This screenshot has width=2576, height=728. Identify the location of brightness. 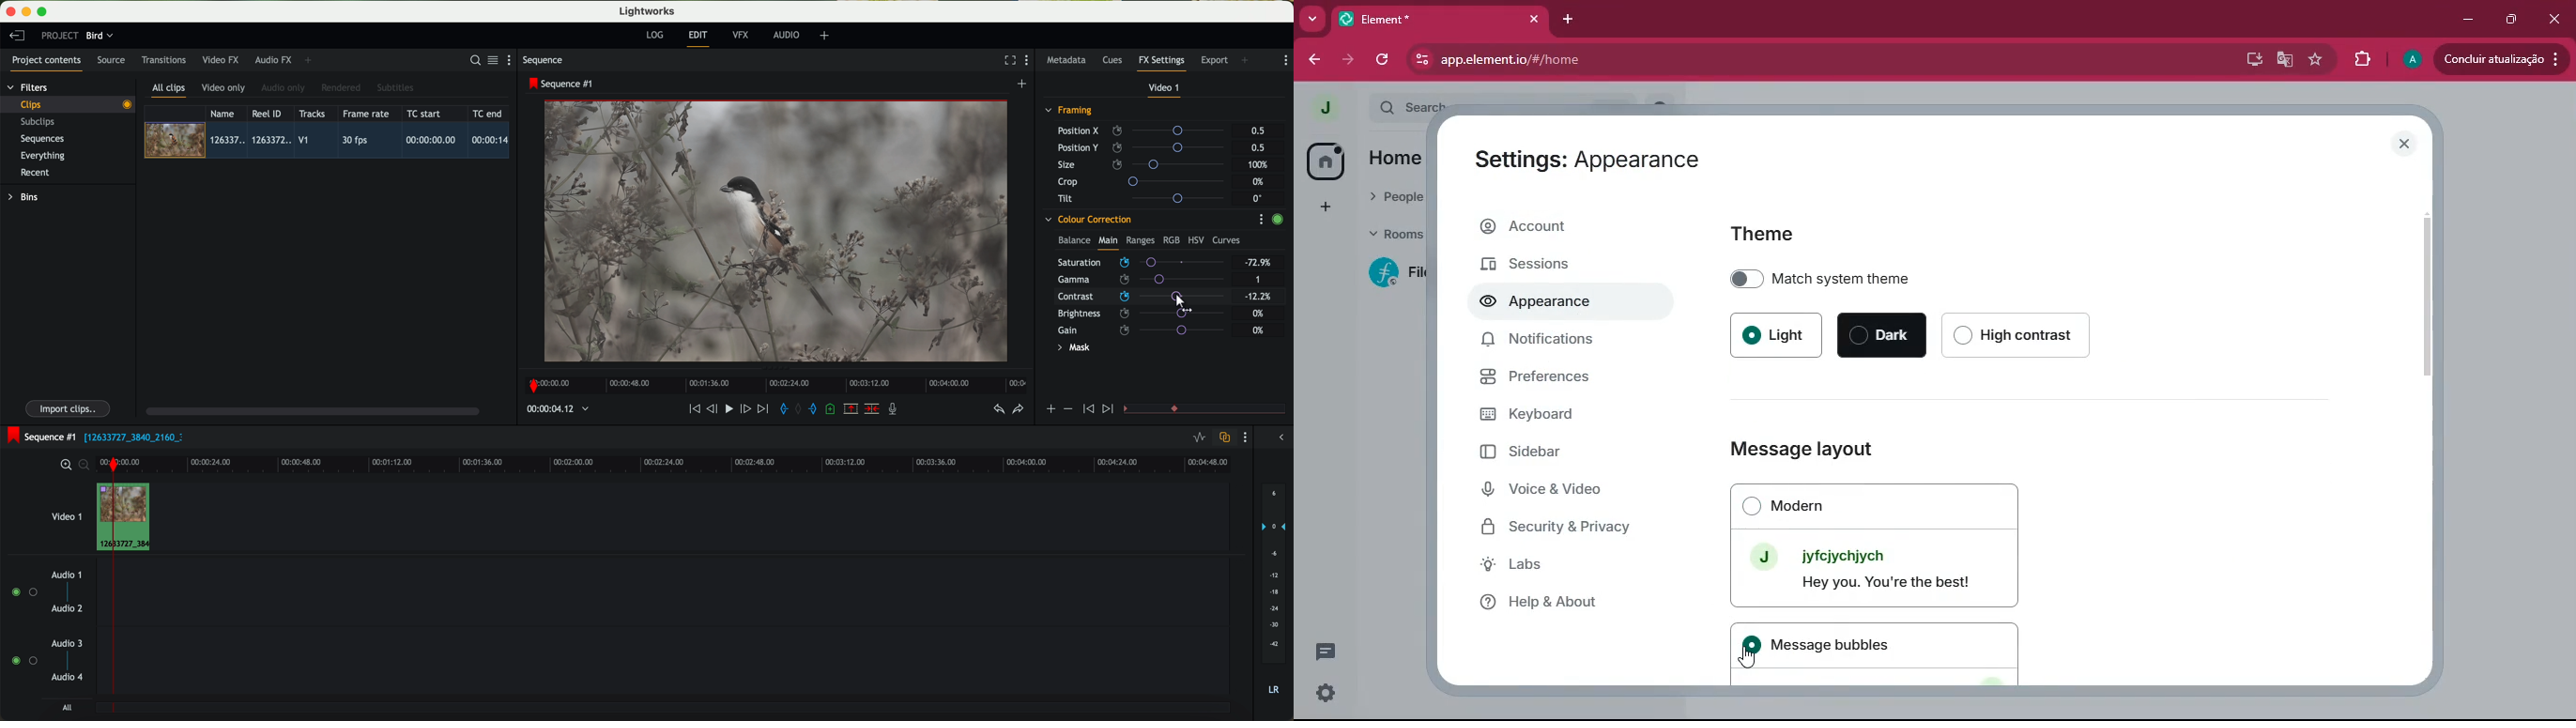
(1148, 314).